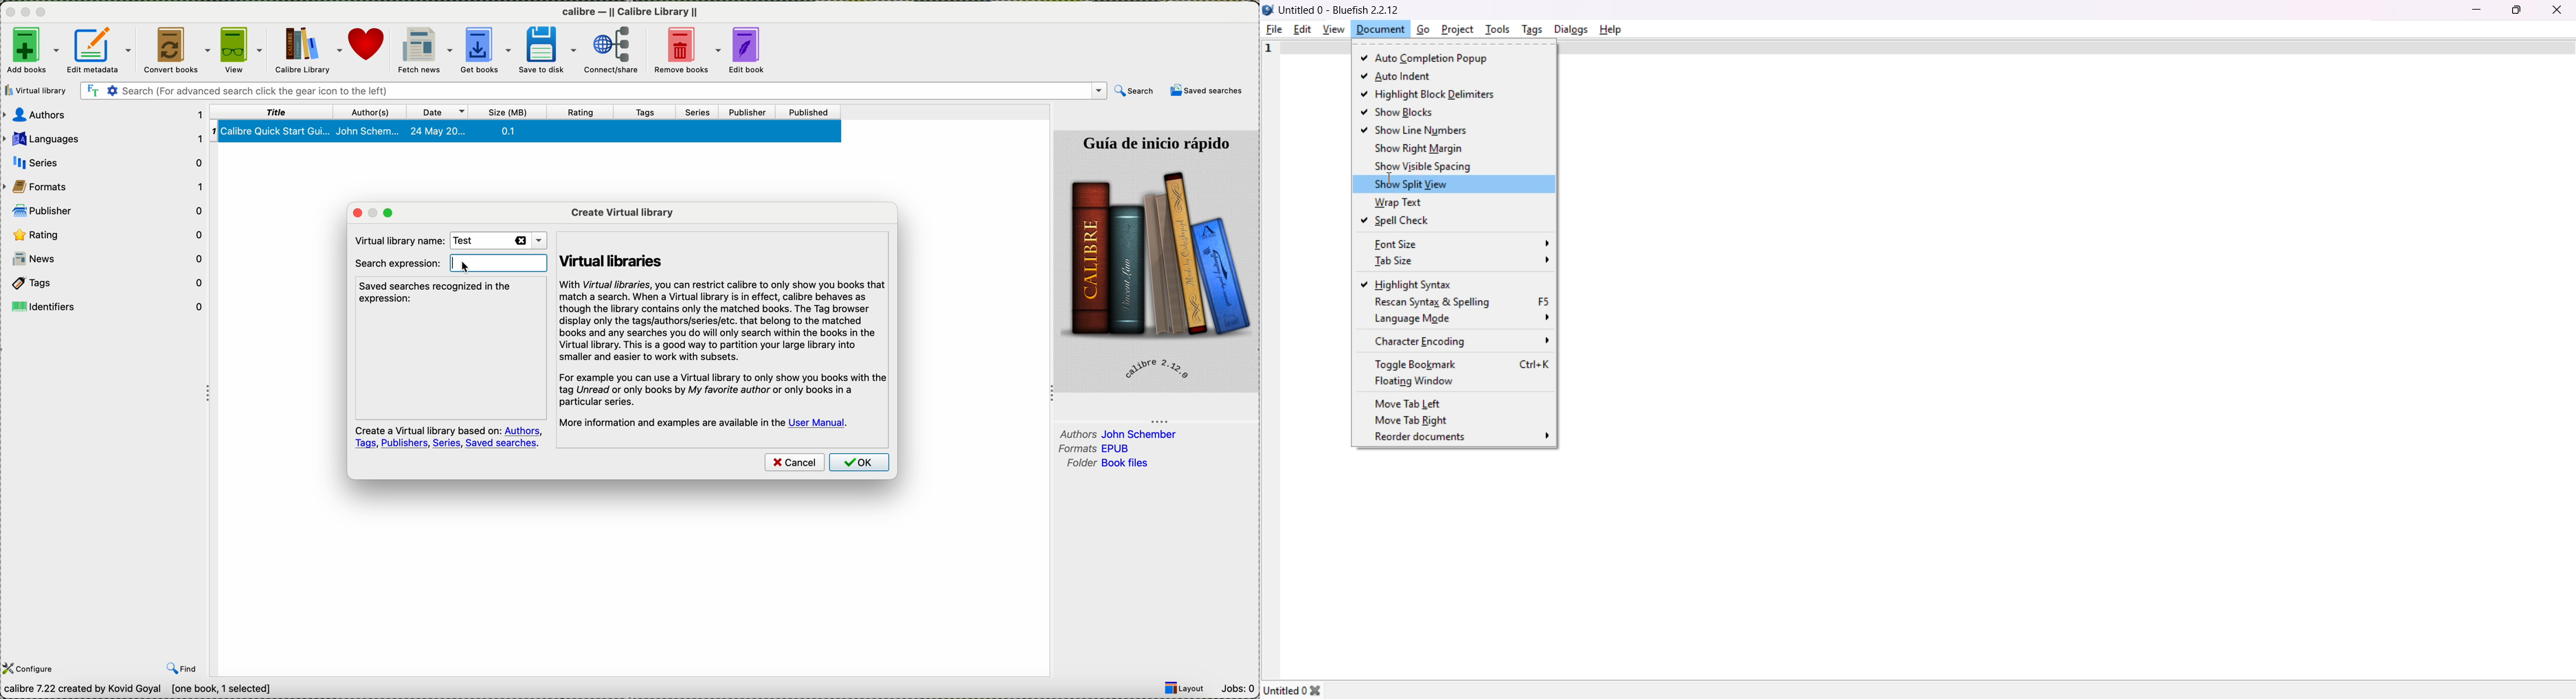 The image size is (2576, 700). Describe the element at coordinates (243, 51) in the screenshot. I see `view` at that location.